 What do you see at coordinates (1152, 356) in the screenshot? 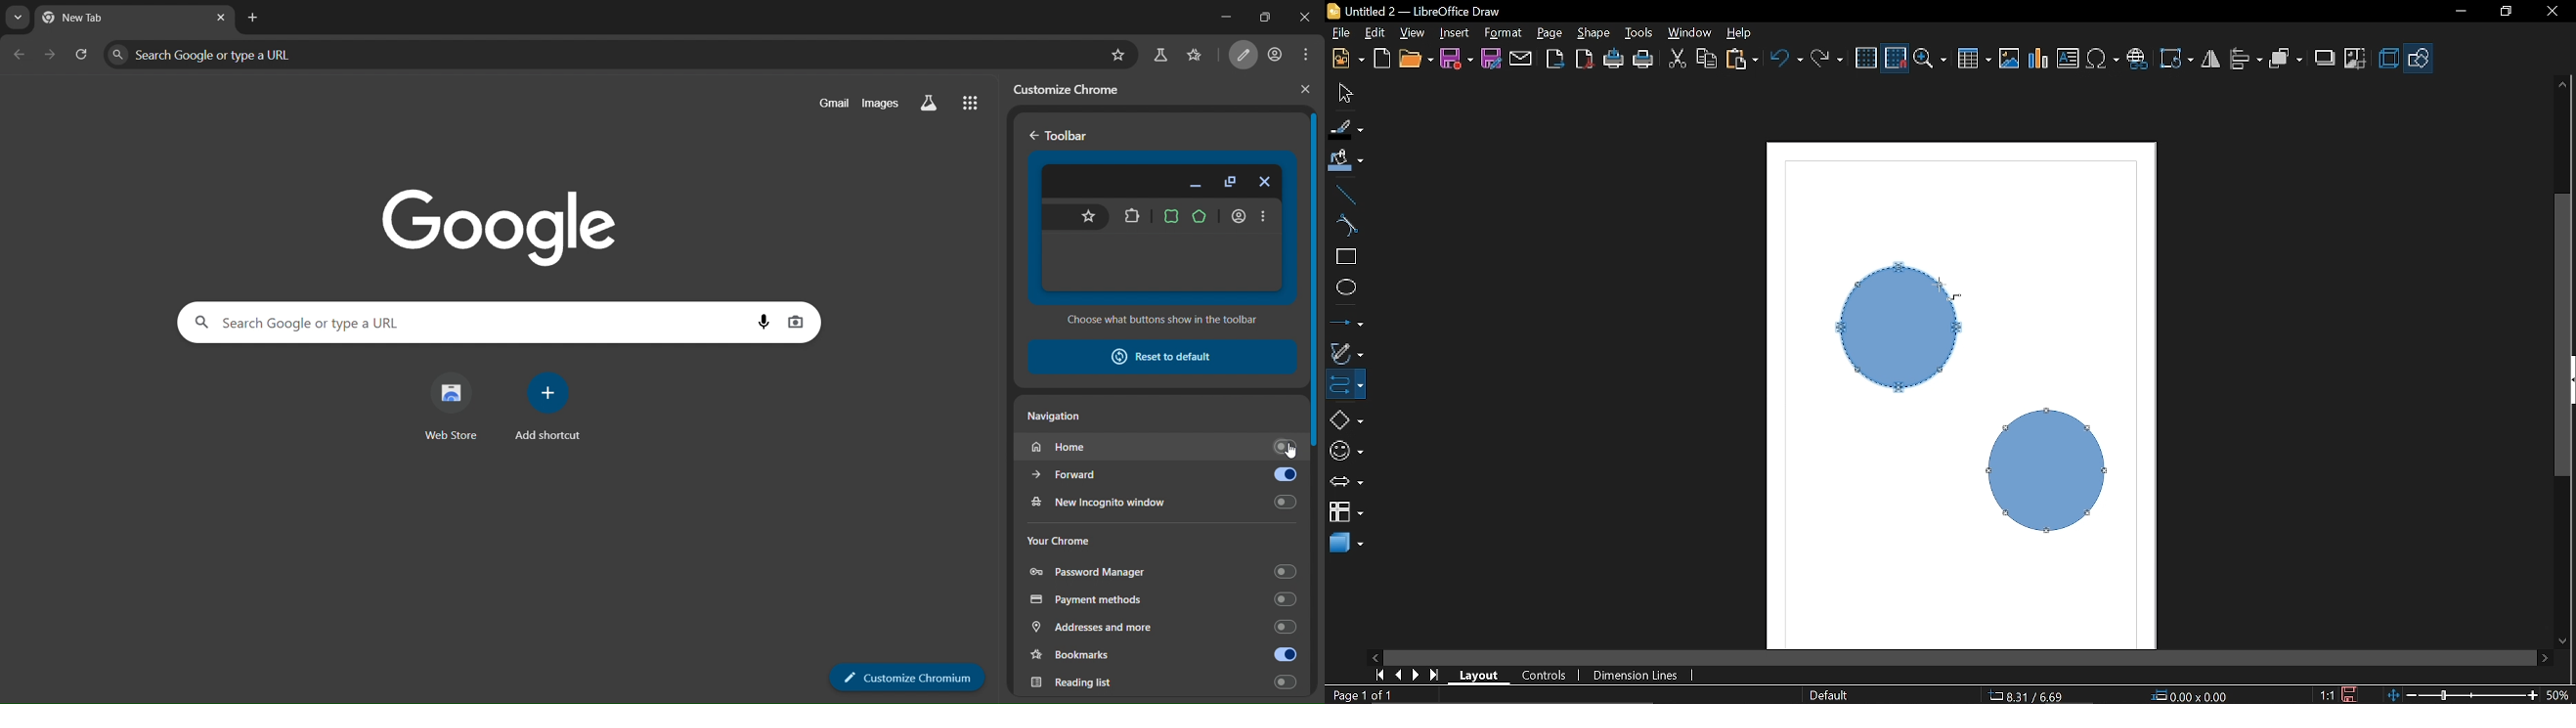
I see `reset todefault` at bounding box center [1152, 356].